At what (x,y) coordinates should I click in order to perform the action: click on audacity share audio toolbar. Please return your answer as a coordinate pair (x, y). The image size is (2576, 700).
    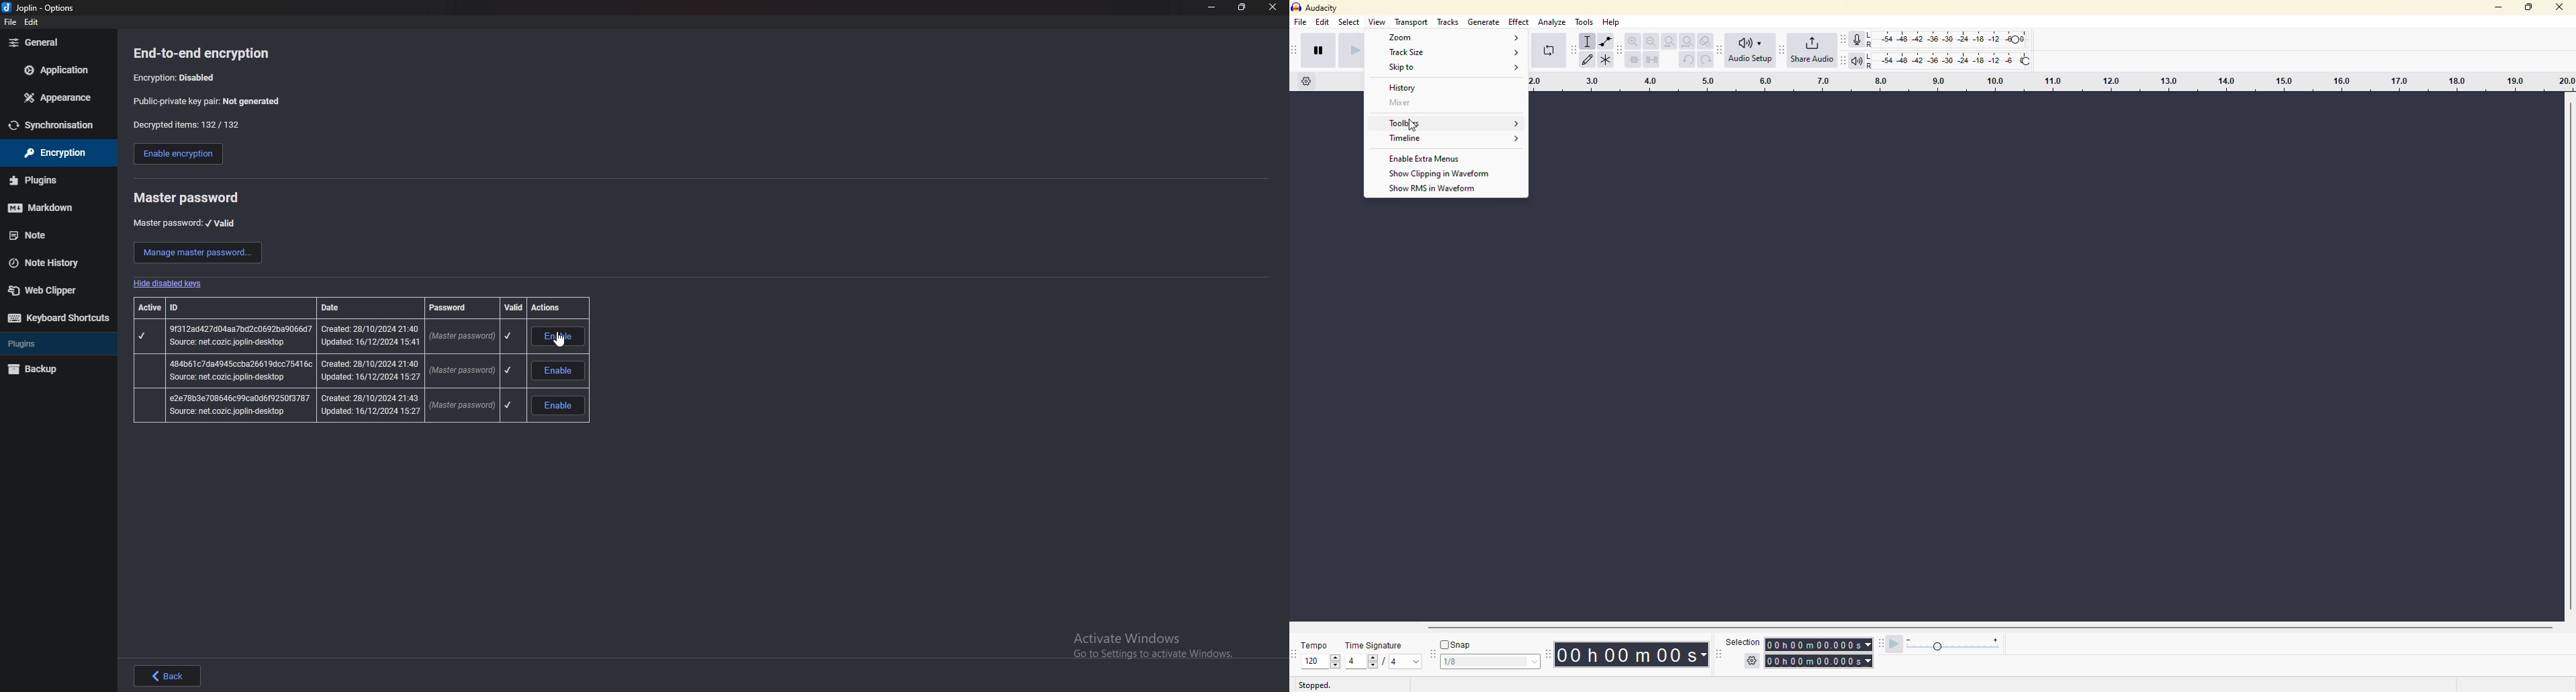
    Looking at the image, I should click on (1781, 51).